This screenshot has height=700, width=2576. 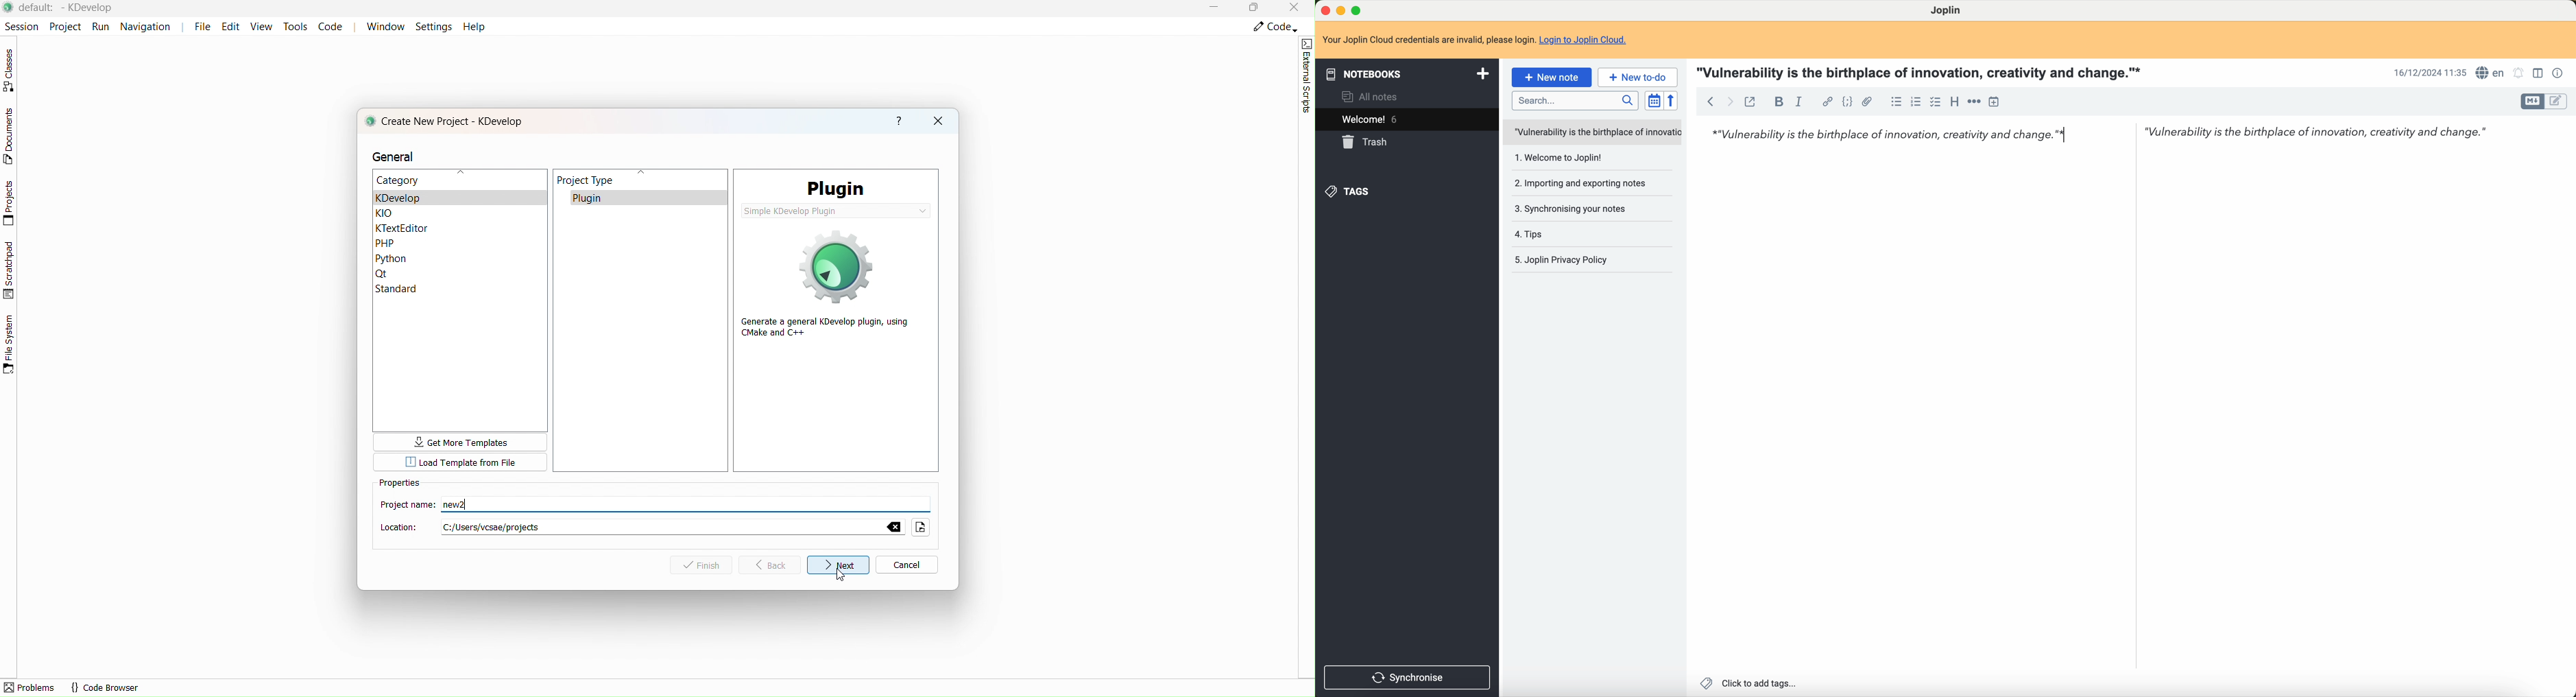 What do you see at coordinates (2428, 73) in the screenshot?
I see `16/12/2024 11:35` at bounding box center [2428, 73].